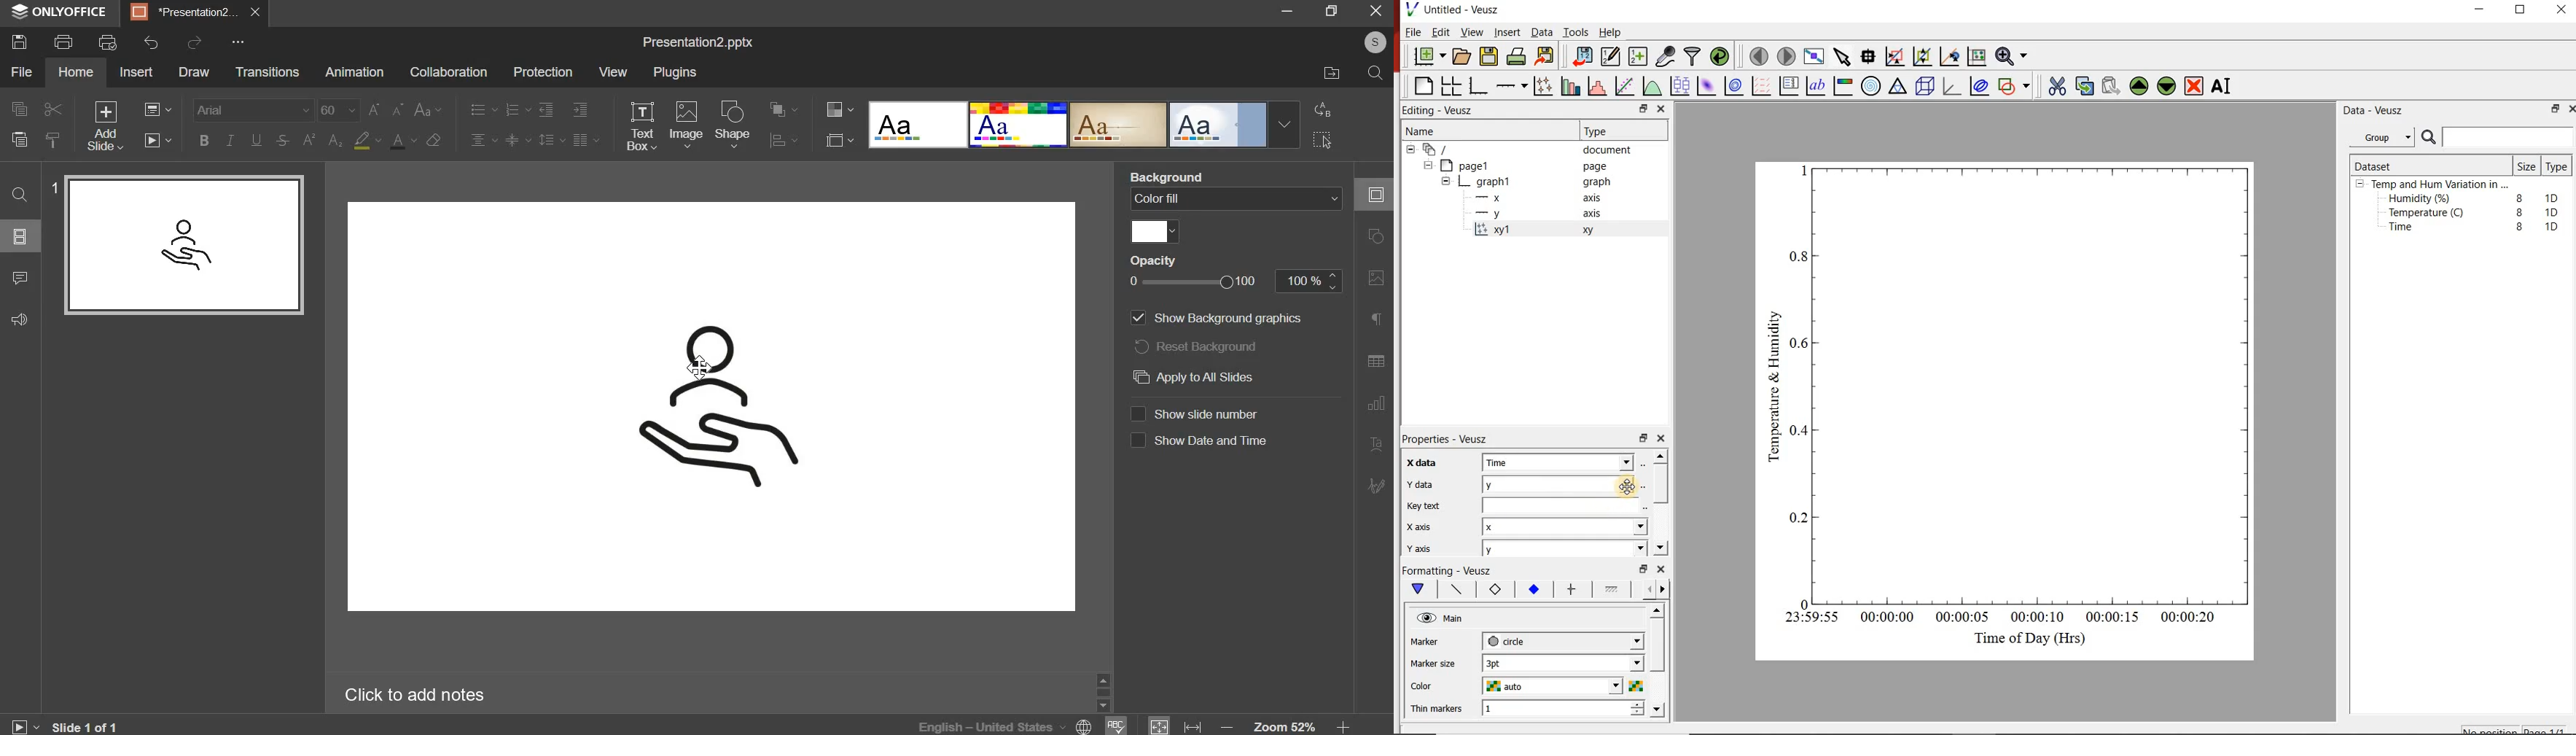 The image size is (2576, 756). Describe the element at coordinates (1323, 111) in the screenshot. I see `replace` at that location.